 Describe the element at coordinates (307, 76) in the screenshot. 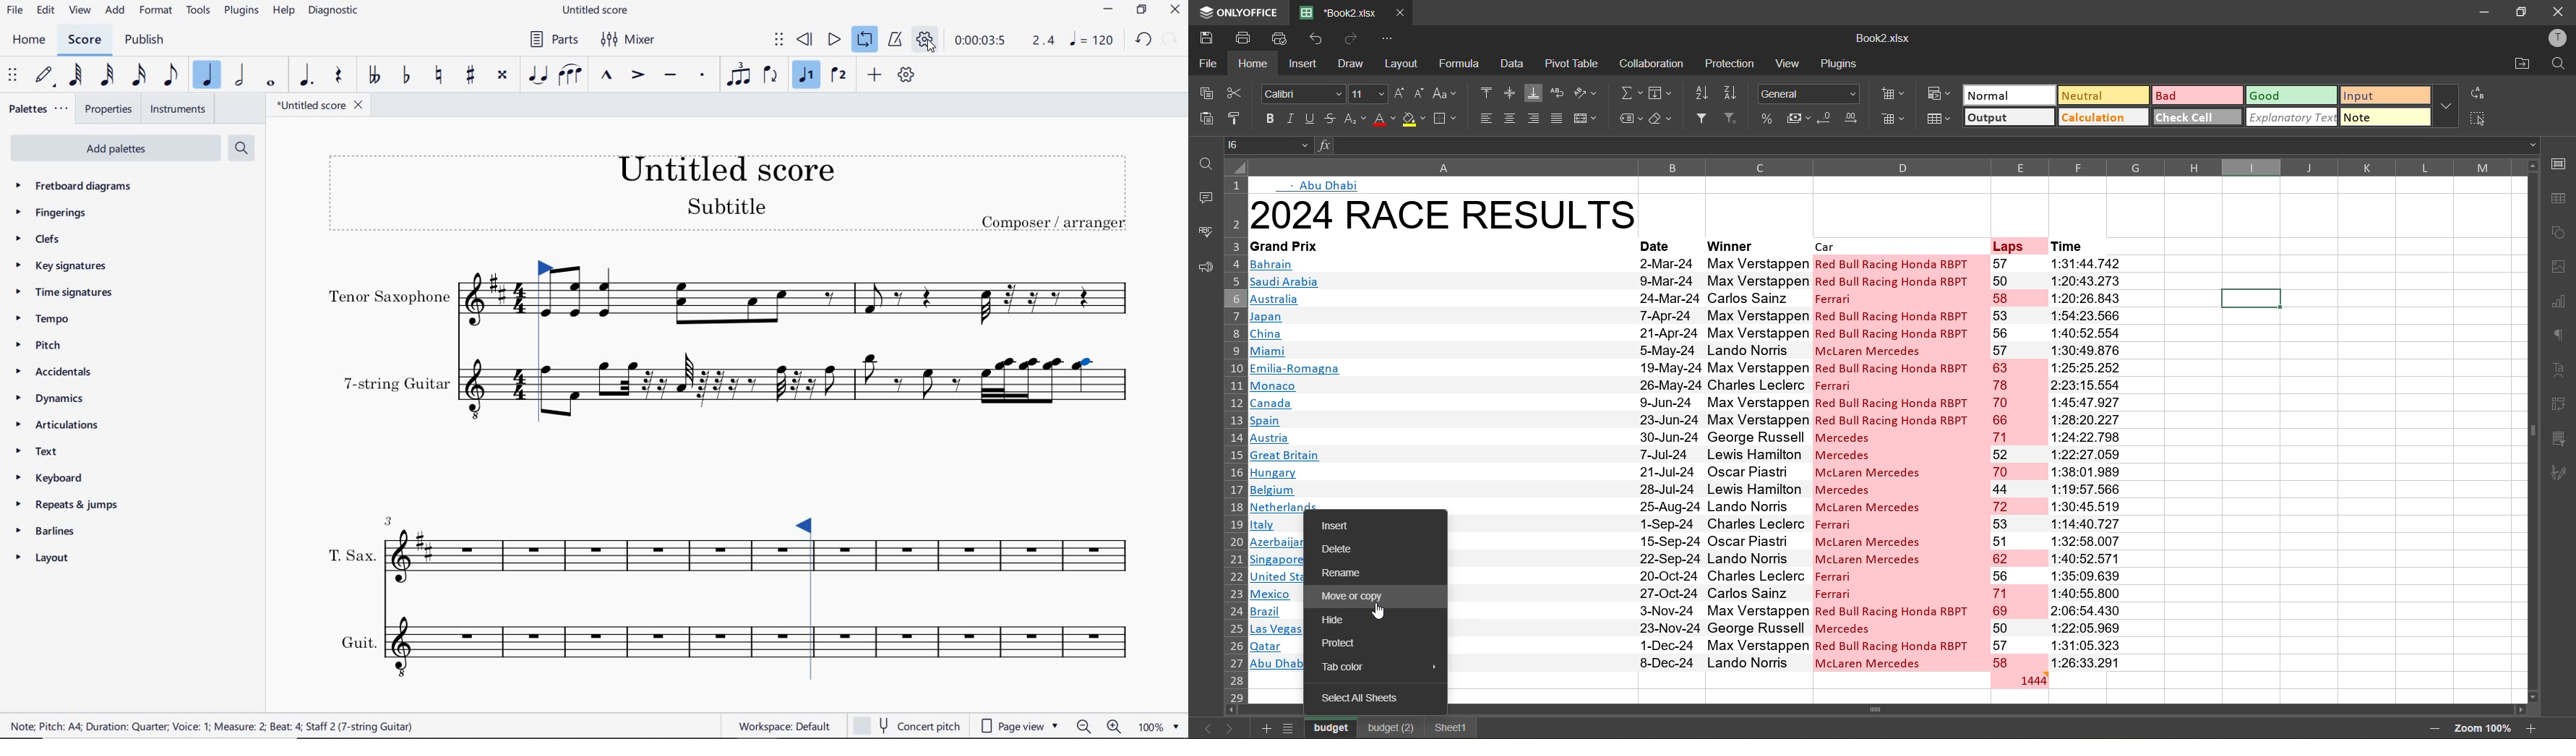

I see `AUGMENTATION DOT` at that location.